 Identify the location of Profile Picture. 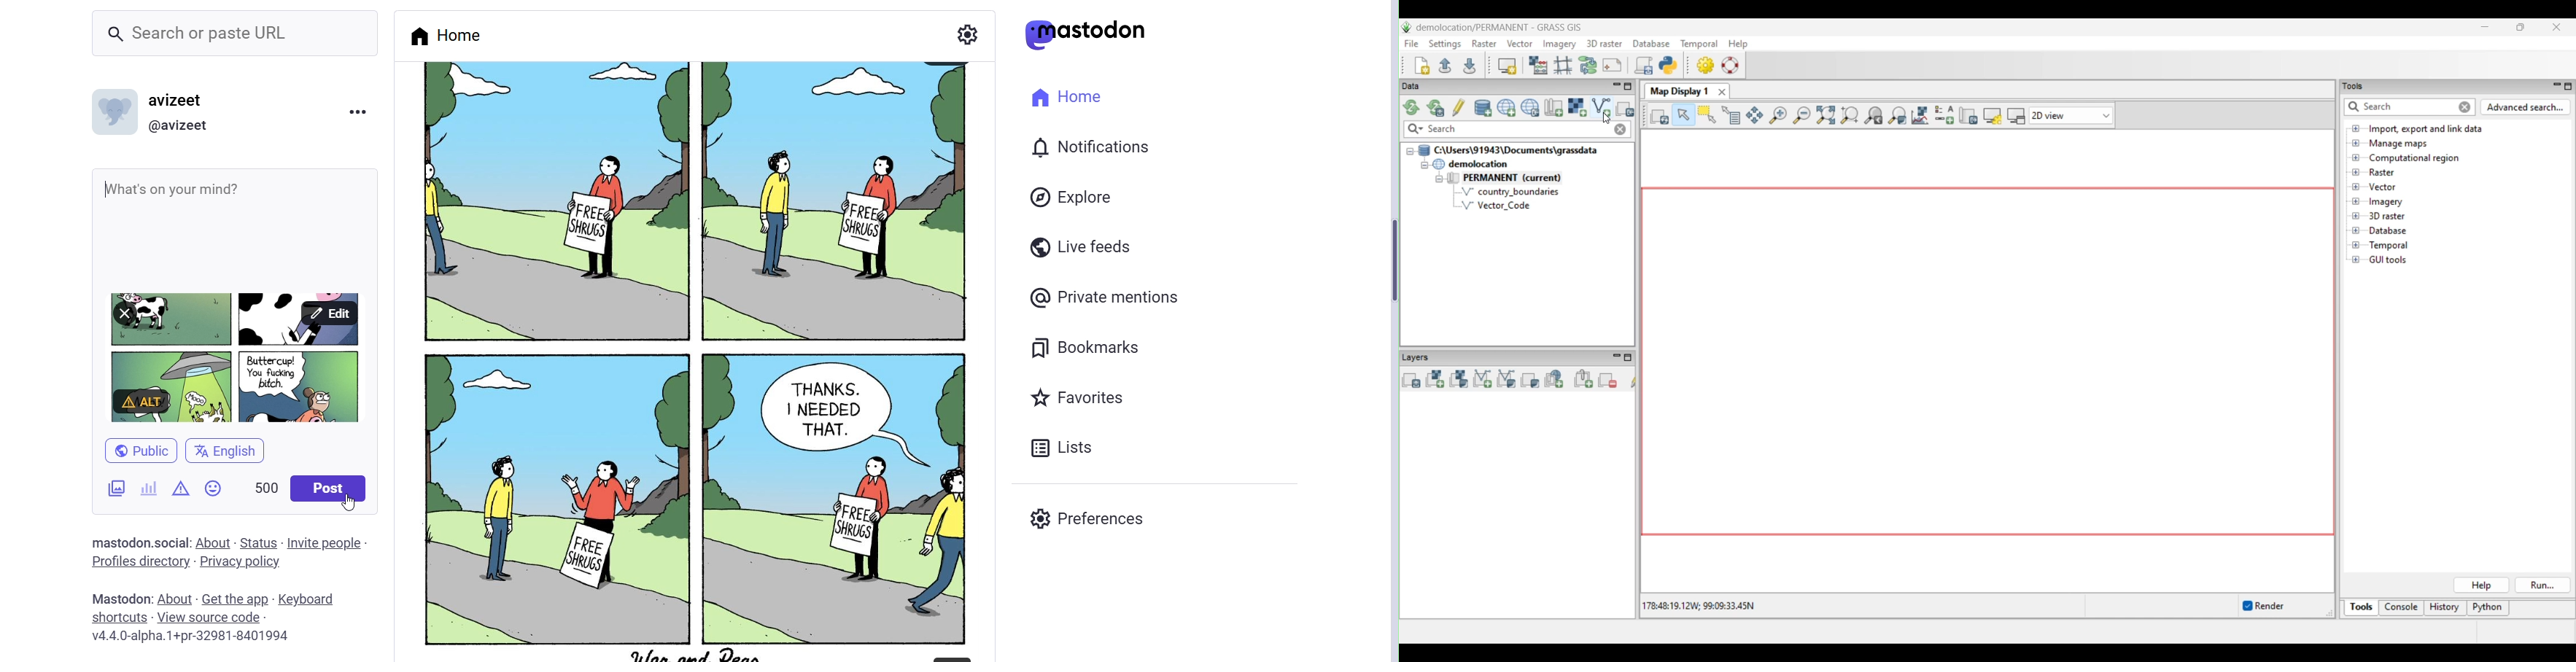
(114, 111).